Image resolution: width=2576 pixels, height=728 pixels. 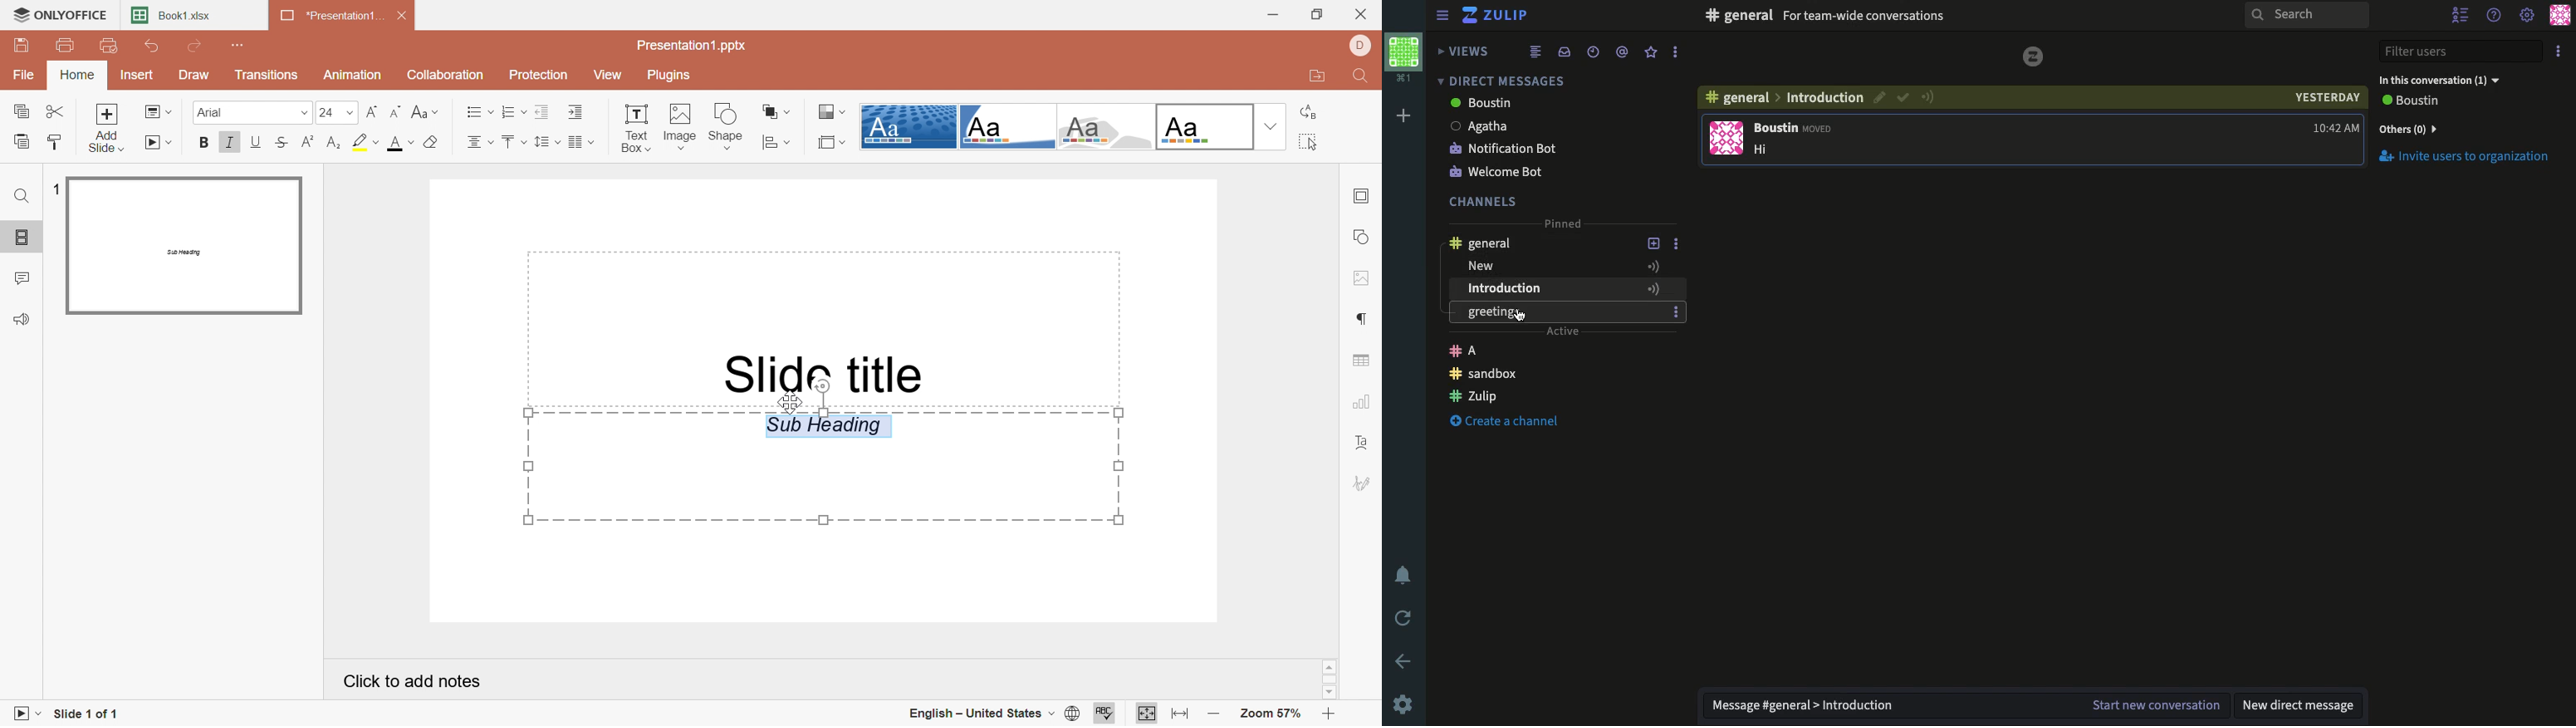 I want to click on Inbox, so click(x=1564, y=52).